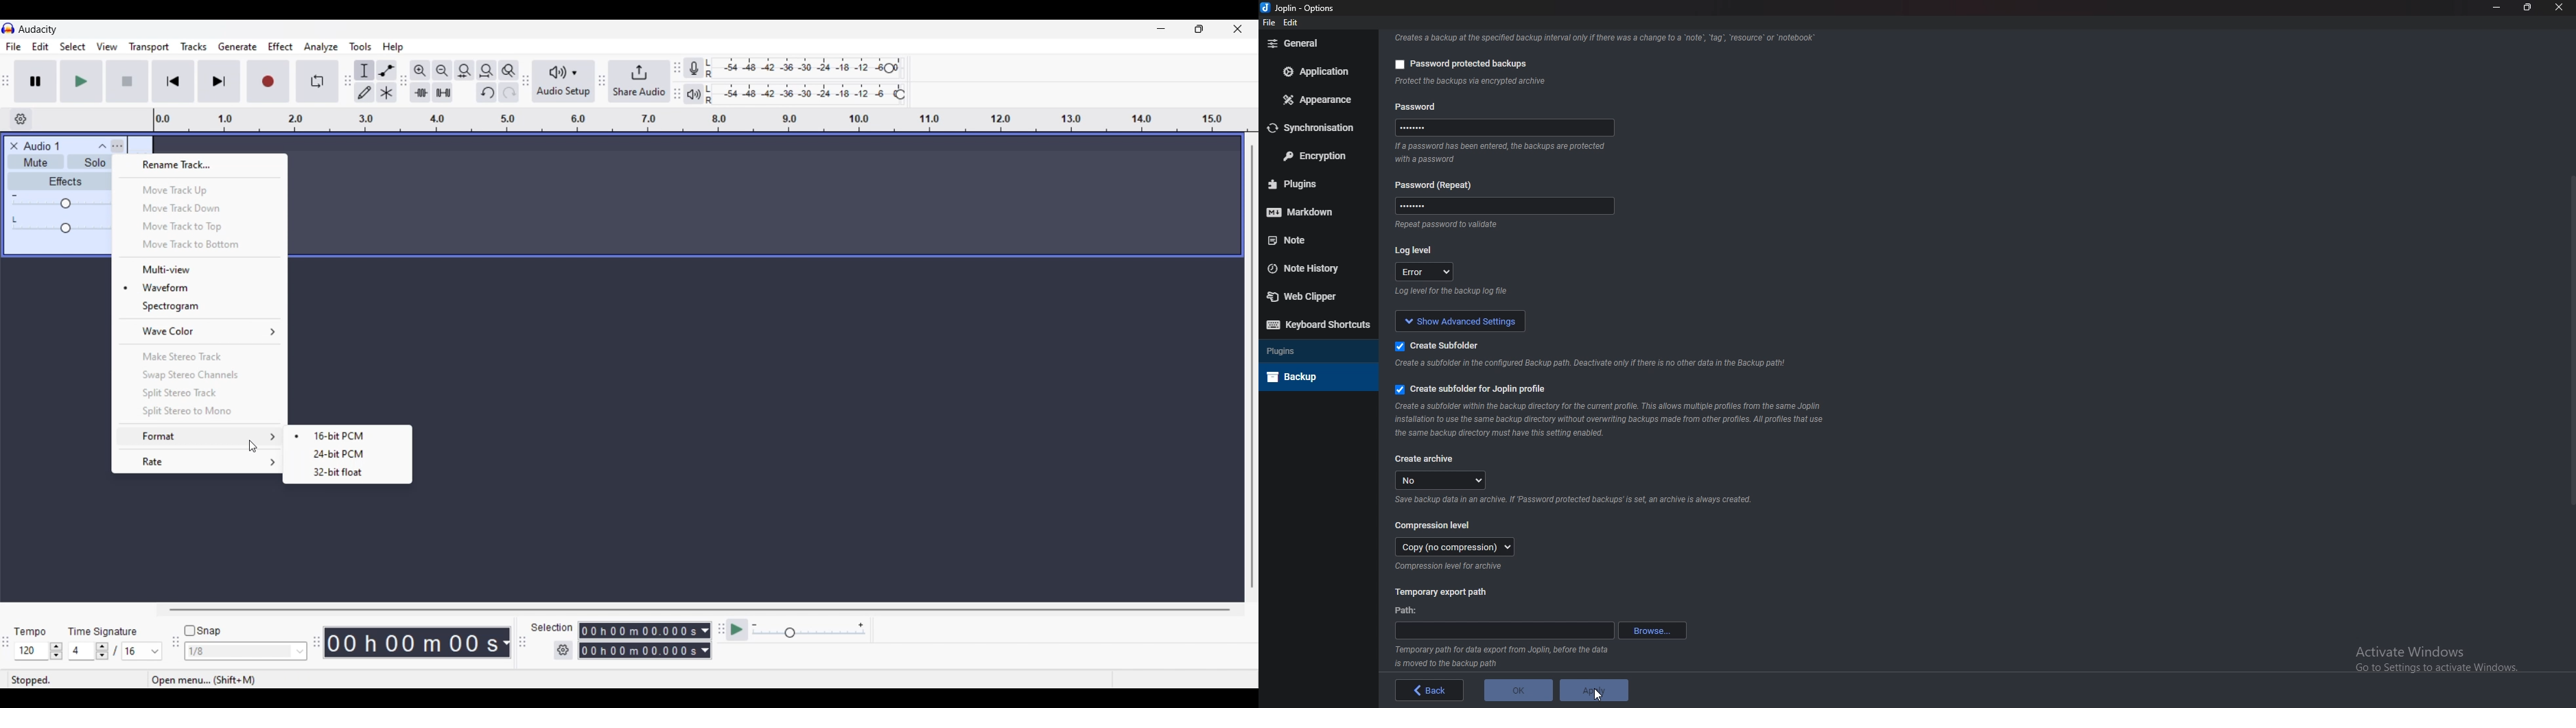 The height and width of the screenshot is (728, 2576). Describe the element at coordinates (1315, 155) in the screenshot. I see `Encryption` at that location.